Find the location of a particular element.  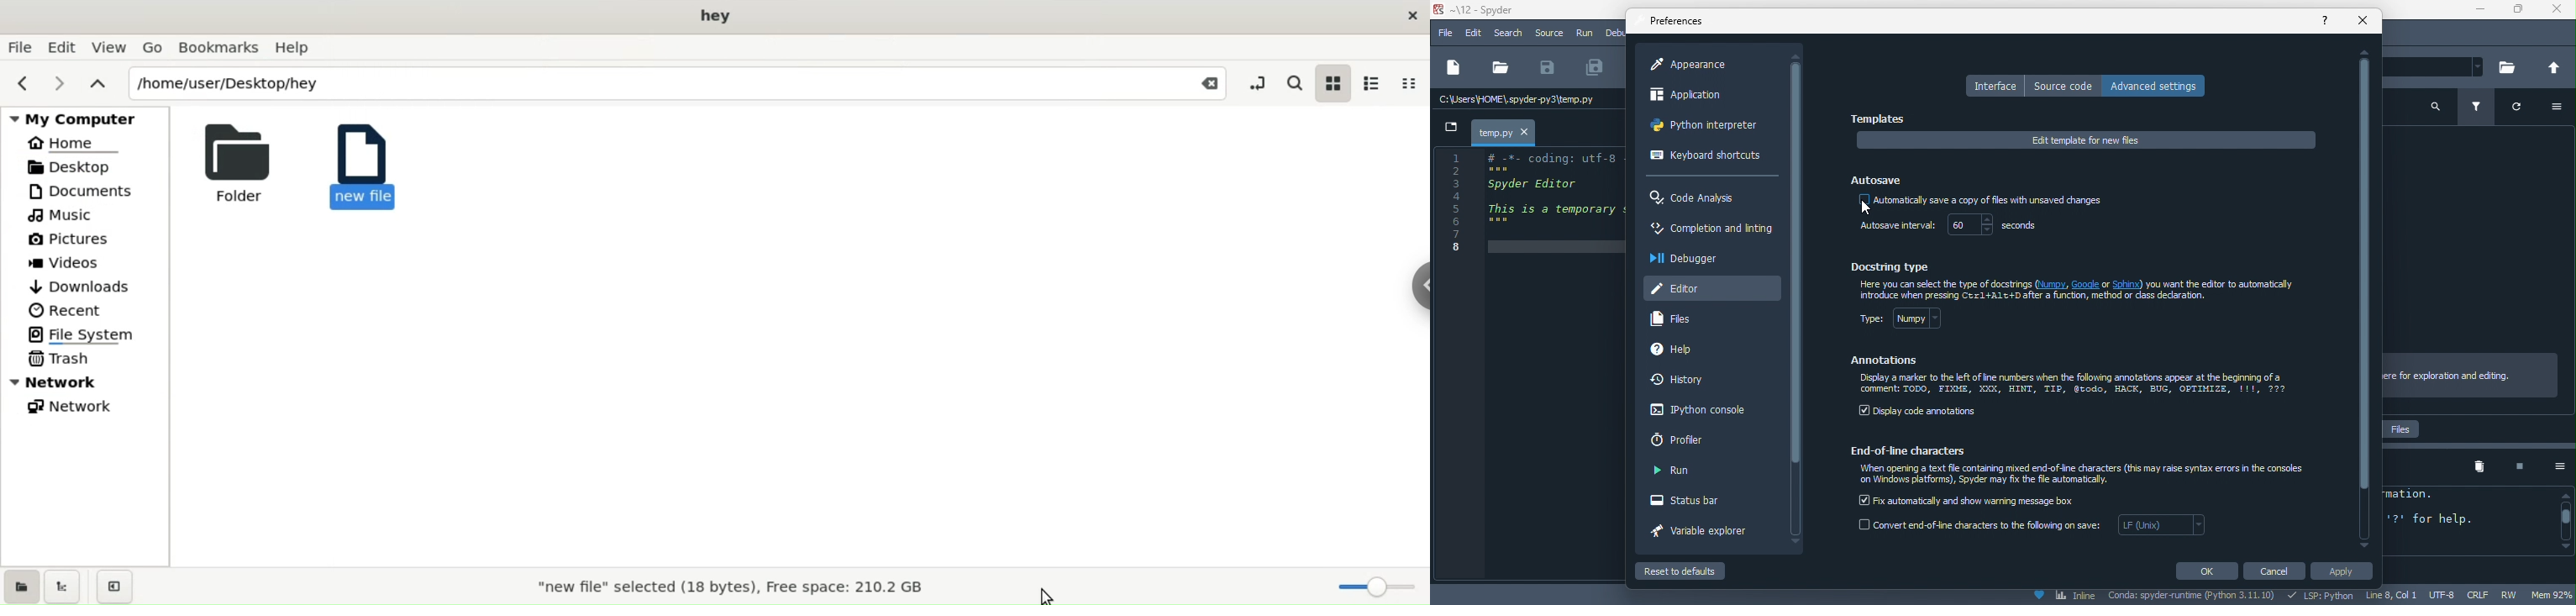

filter is located at coordinates (2479, 108).